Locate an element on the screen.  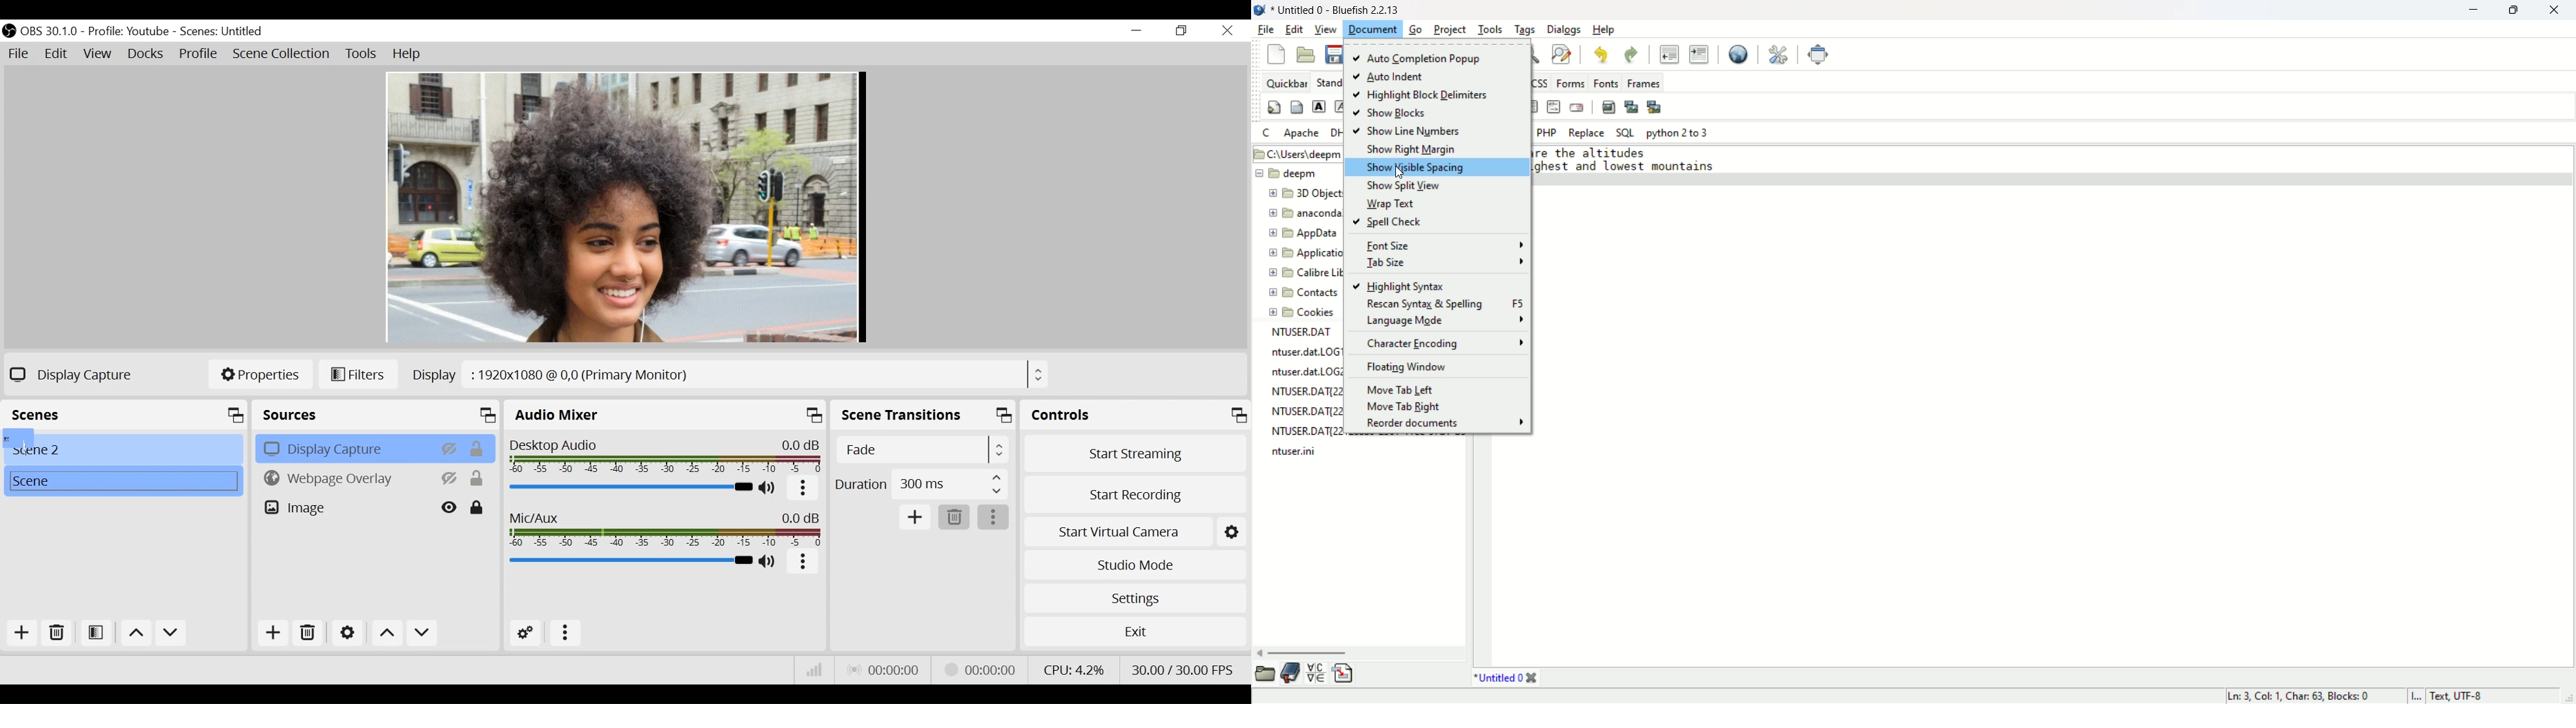
(un)lock is located at coordinates (478, 448).